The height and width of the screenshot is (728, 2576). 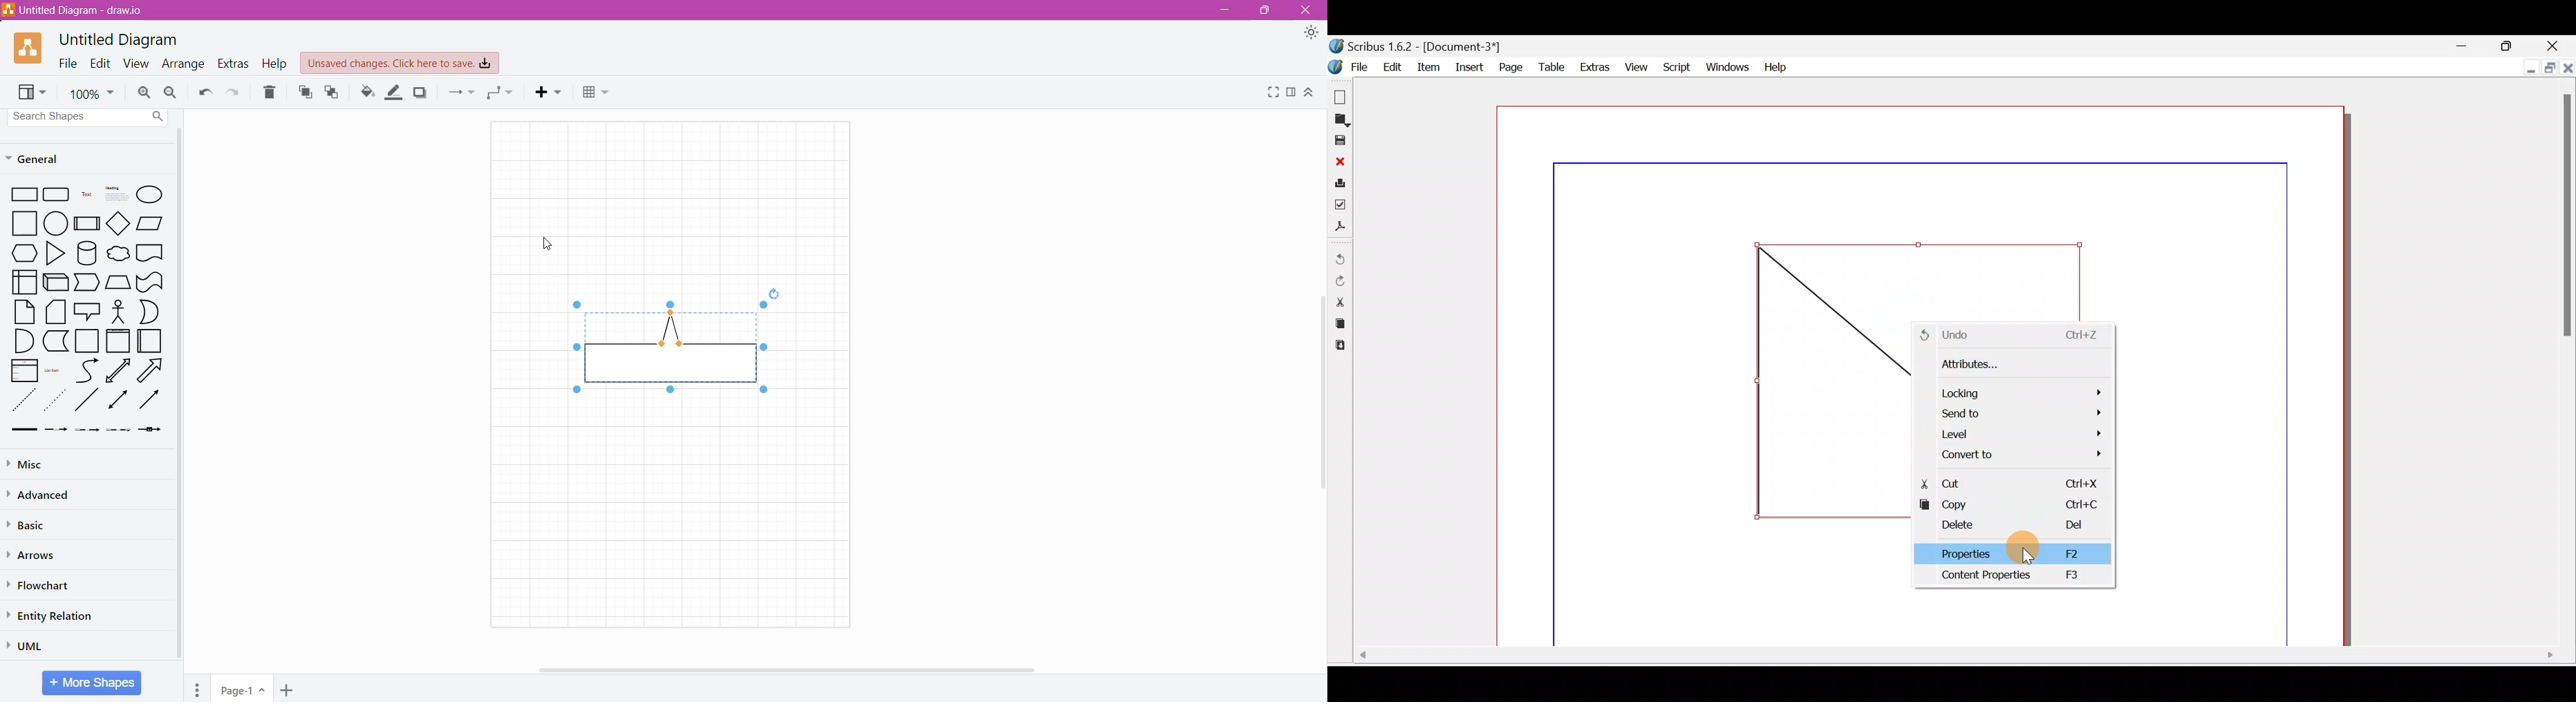 What do you see at coordinates (55, 224) in the screenshot?
I see `circle` at bounding box center [55, 224].